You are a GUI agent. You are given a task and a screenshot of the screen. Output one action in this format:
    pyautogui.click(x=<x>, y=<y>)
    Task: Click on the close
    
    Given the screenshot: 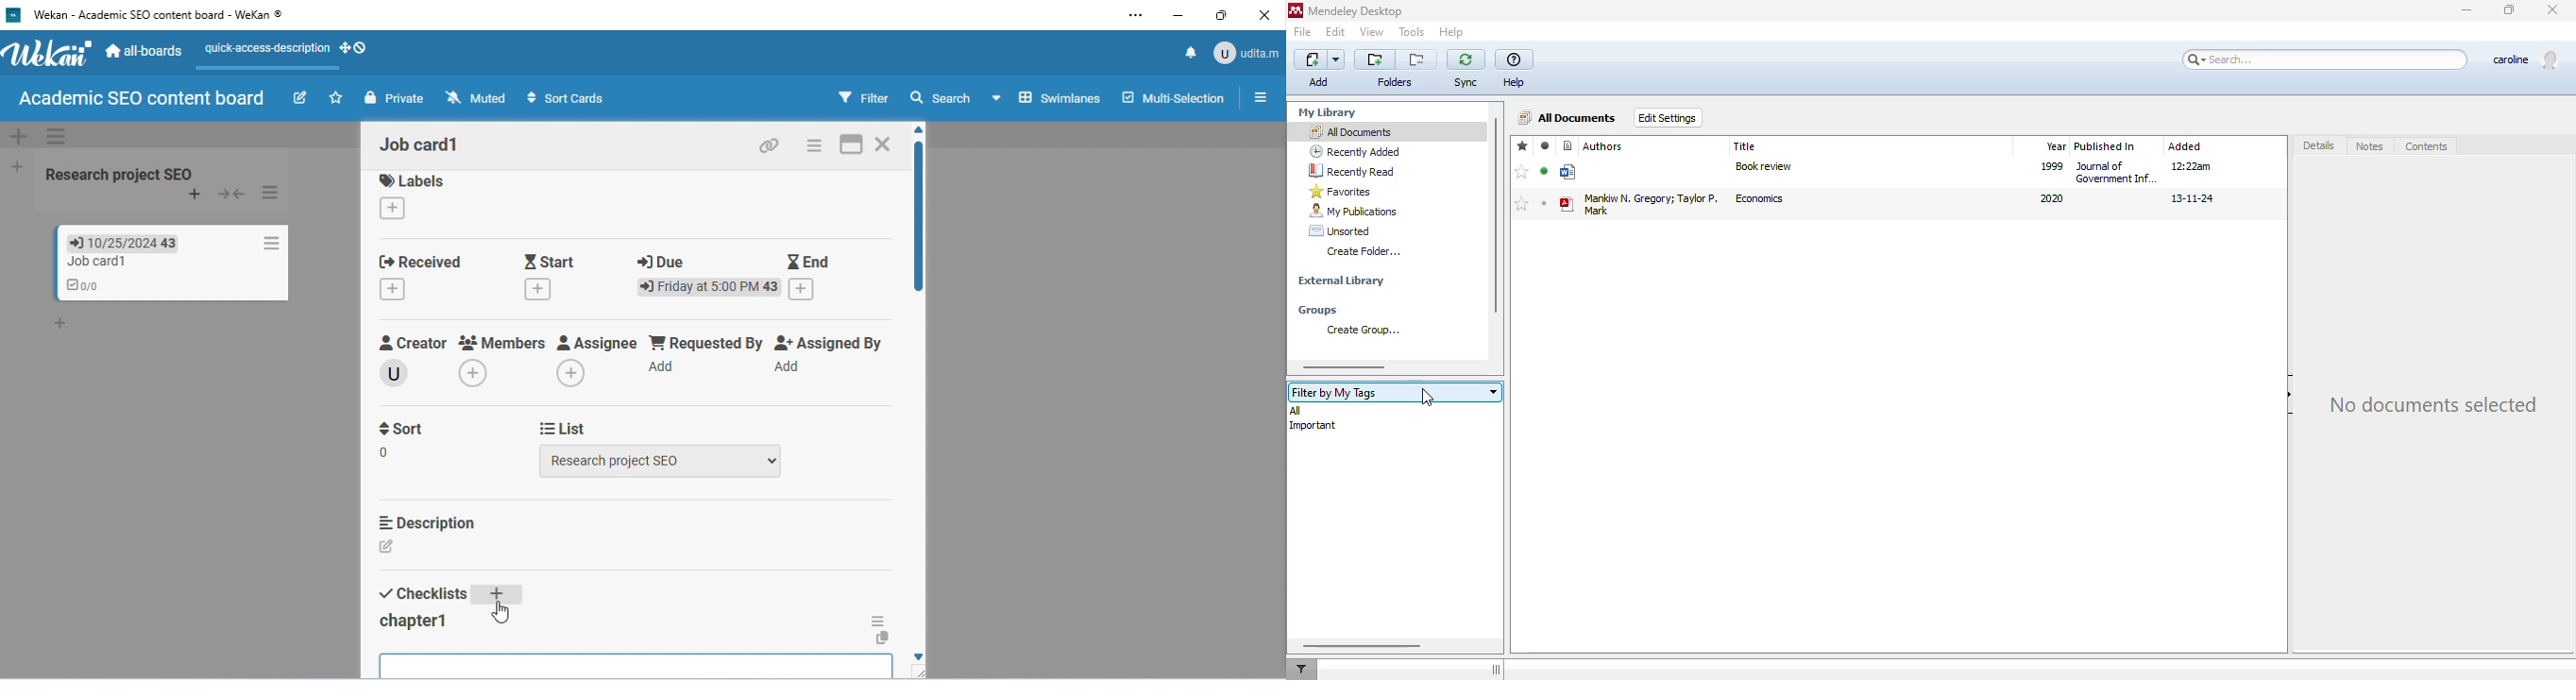 What is the action you would take?
    pyautogui.click(x=1264, y=16)
    